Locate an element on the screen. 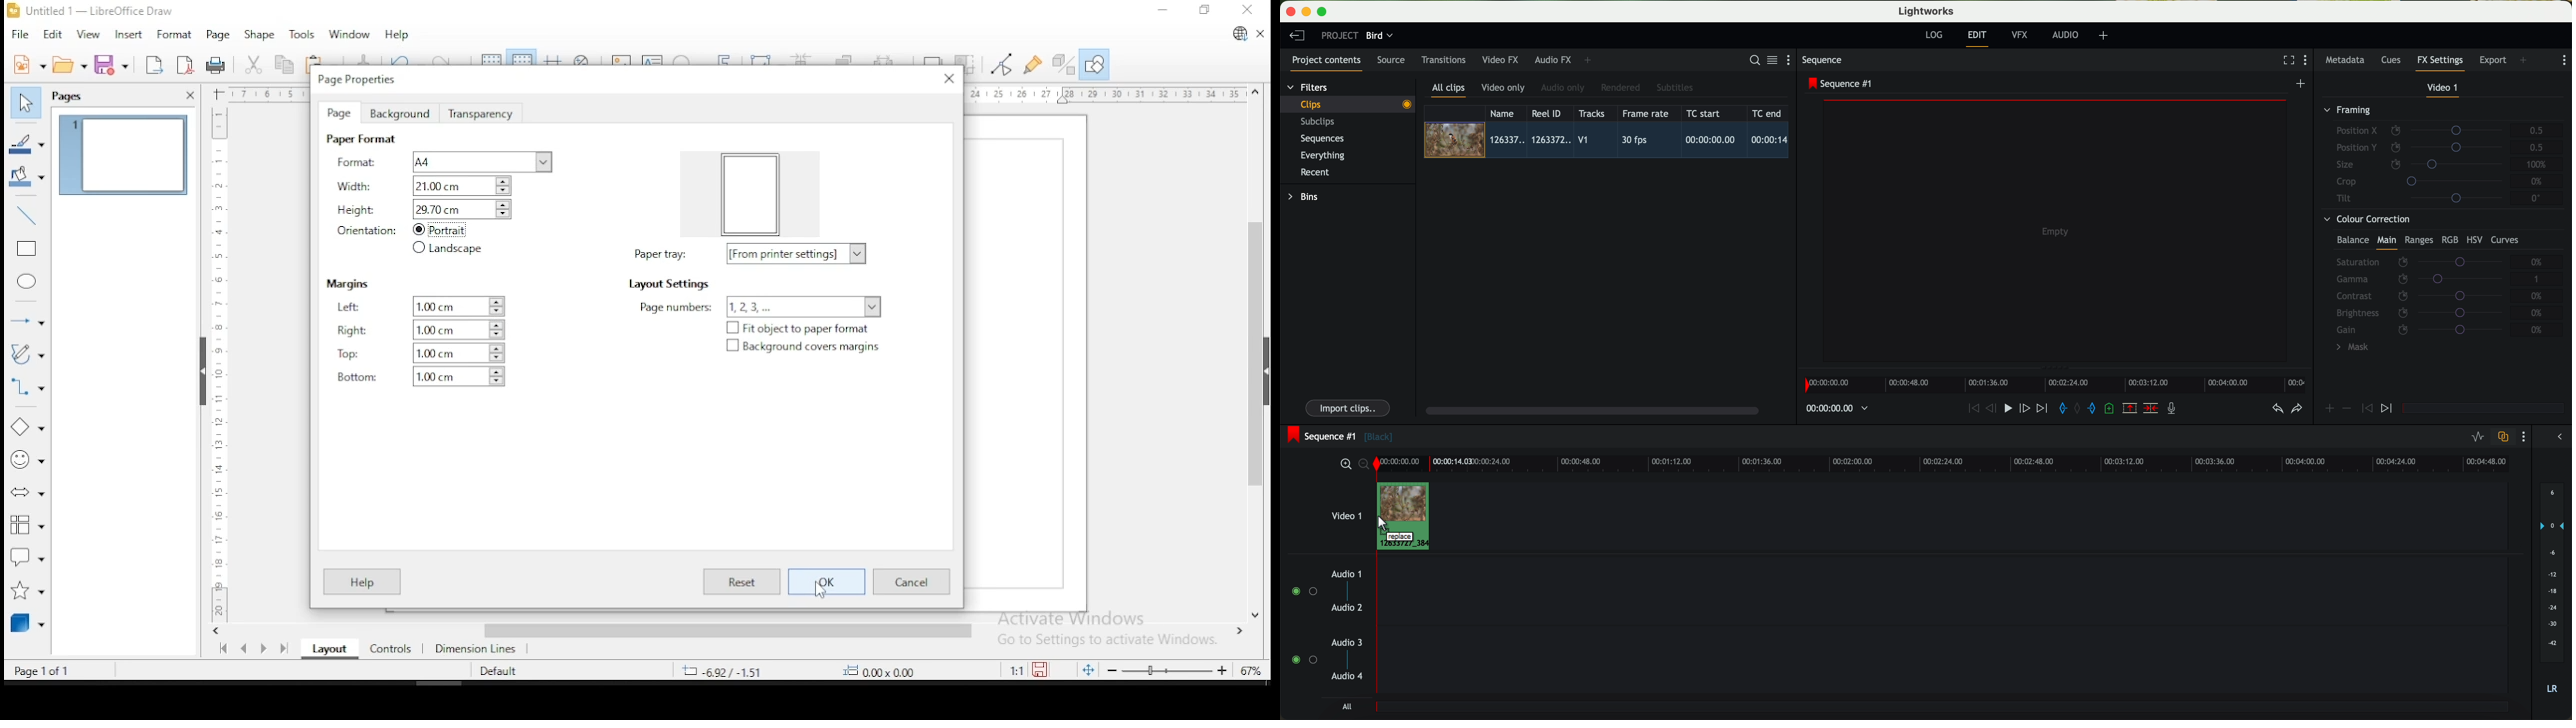 This screenshot has width=2576, height=728. timeline is located at coordinates (2052, 382).